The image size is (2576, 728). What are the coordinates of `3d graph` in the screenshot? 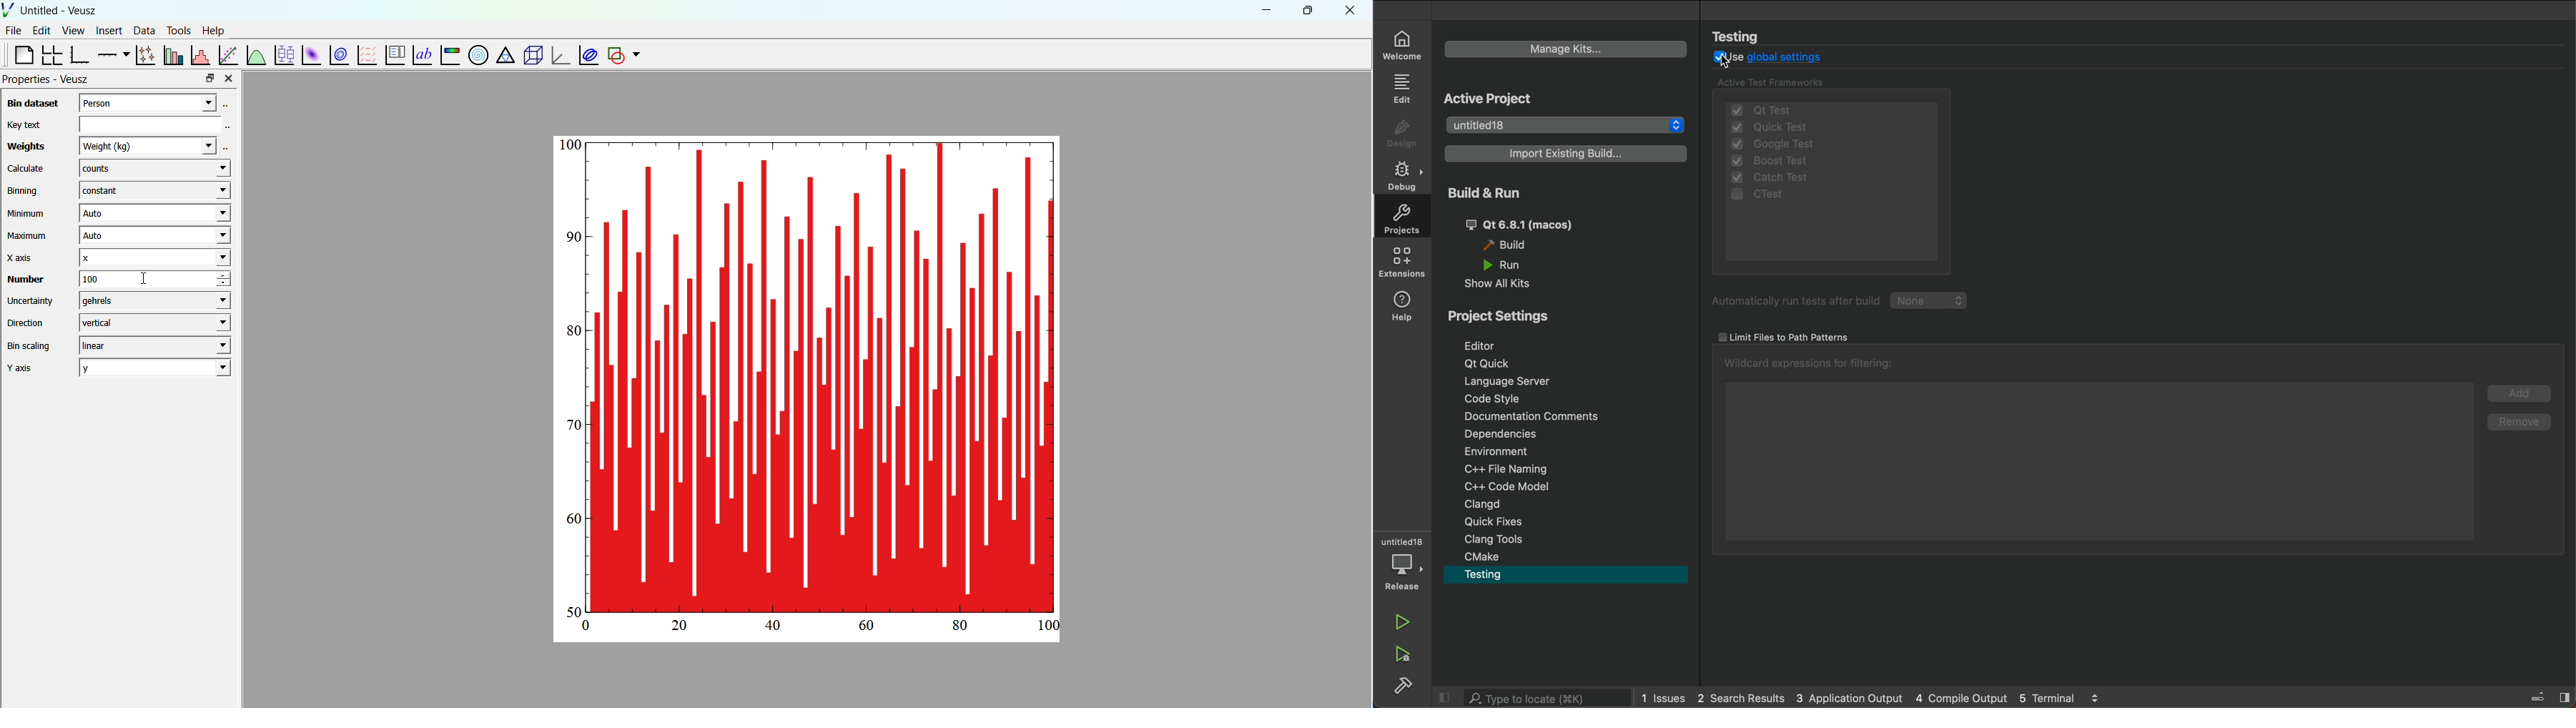 It's located at (558, 56).